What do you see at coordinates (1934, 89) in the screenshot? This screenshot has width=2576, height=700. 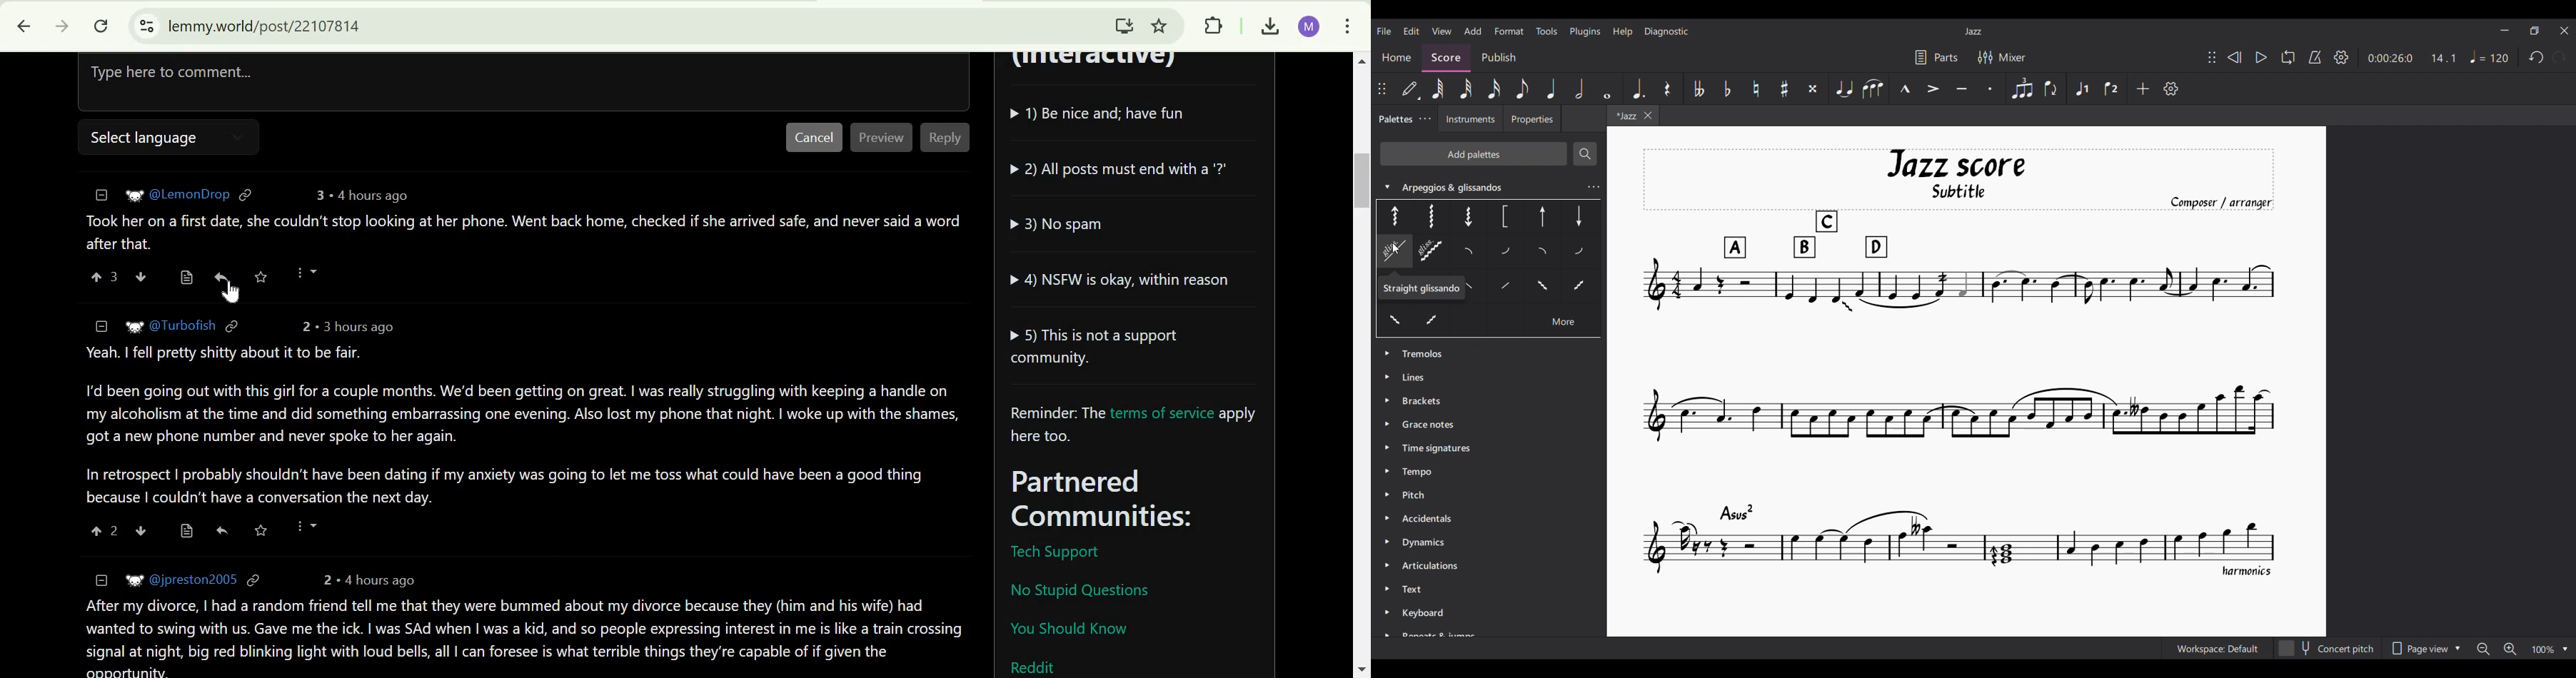 I see `Accent` at bounding box center [1934, 89].